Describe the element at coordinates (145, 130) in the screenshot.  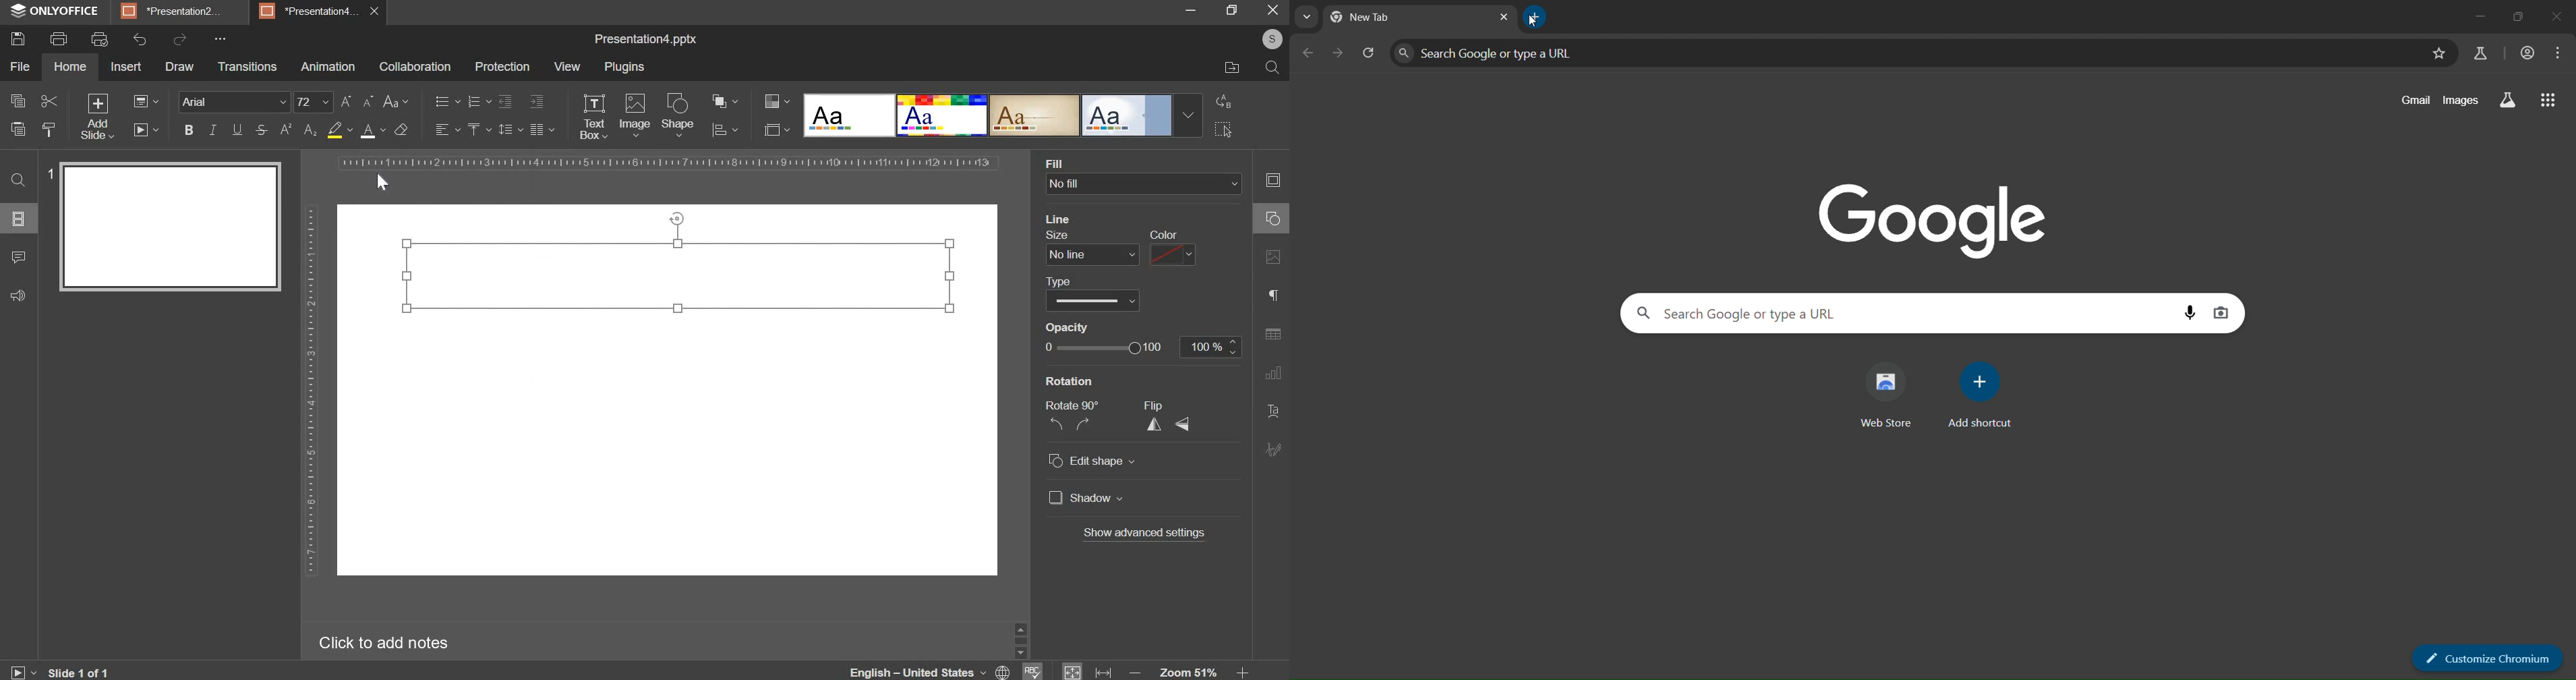
I see `slideshow` at that location.